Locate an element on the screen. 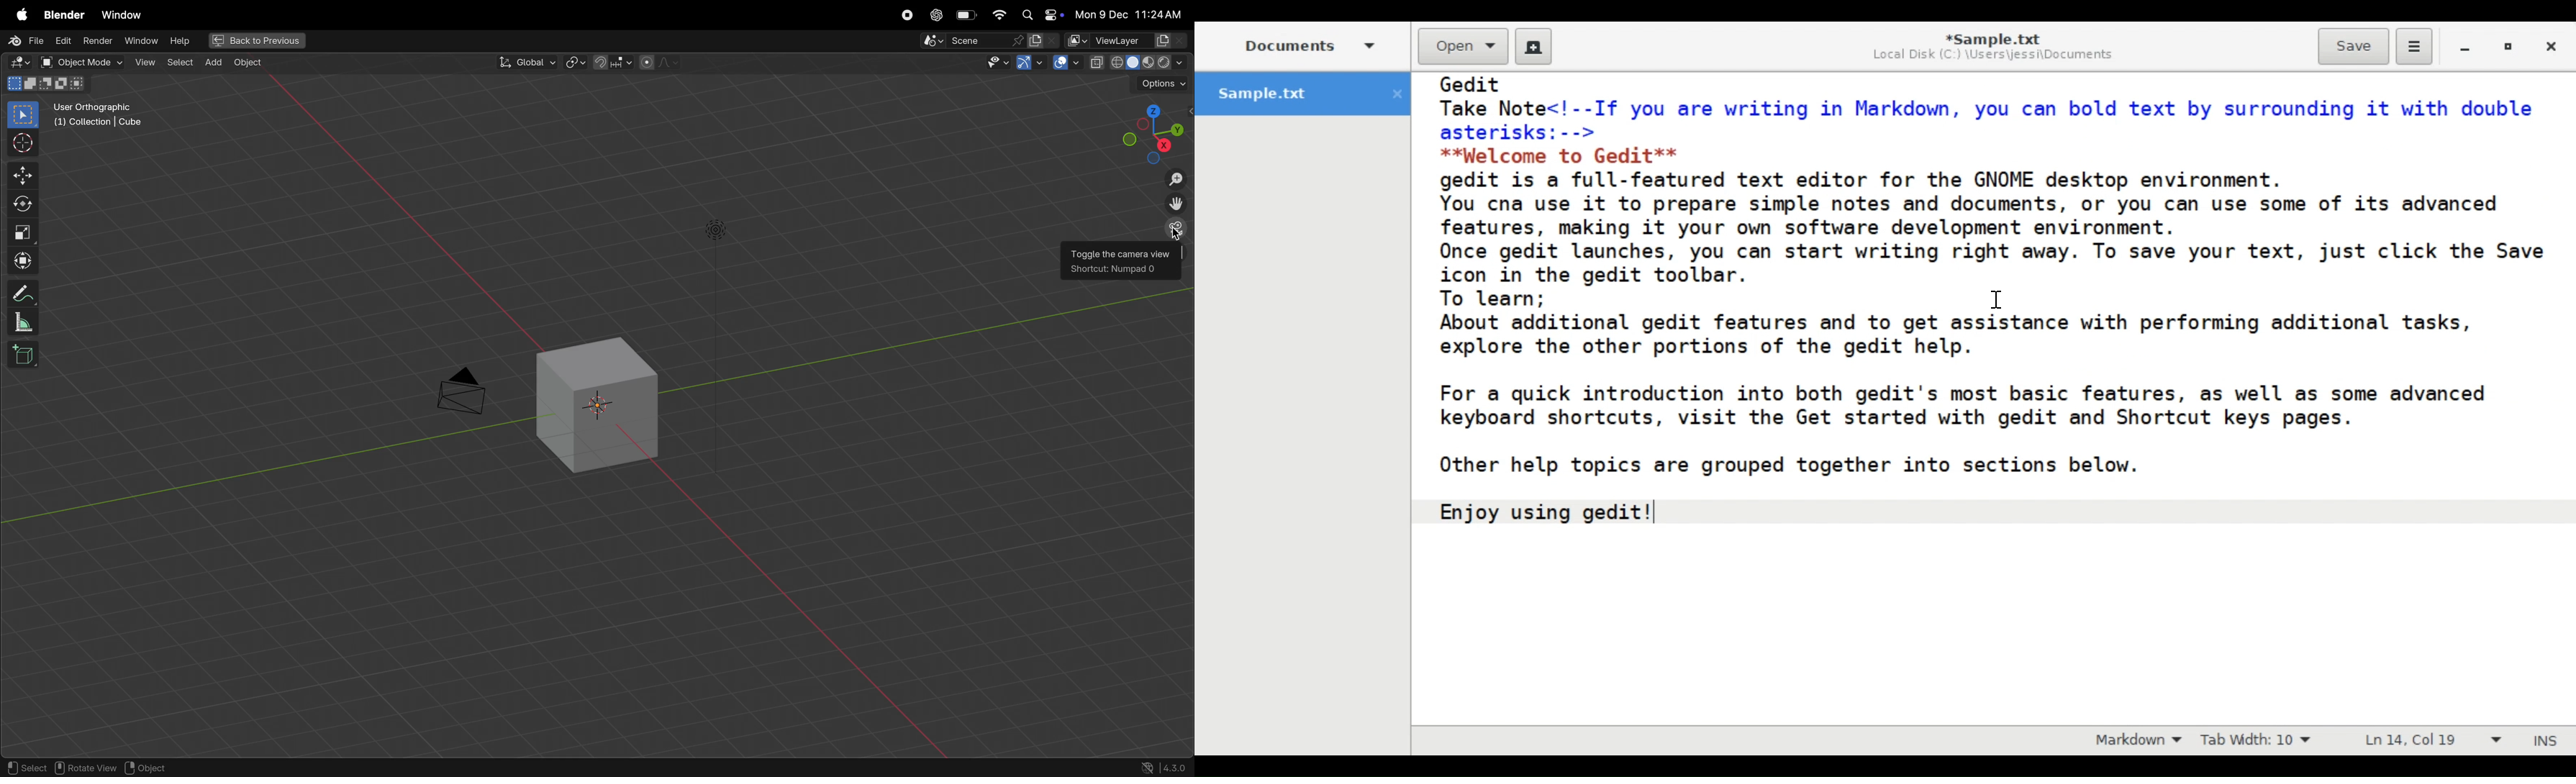  transform is located at coordinates (21, 261).